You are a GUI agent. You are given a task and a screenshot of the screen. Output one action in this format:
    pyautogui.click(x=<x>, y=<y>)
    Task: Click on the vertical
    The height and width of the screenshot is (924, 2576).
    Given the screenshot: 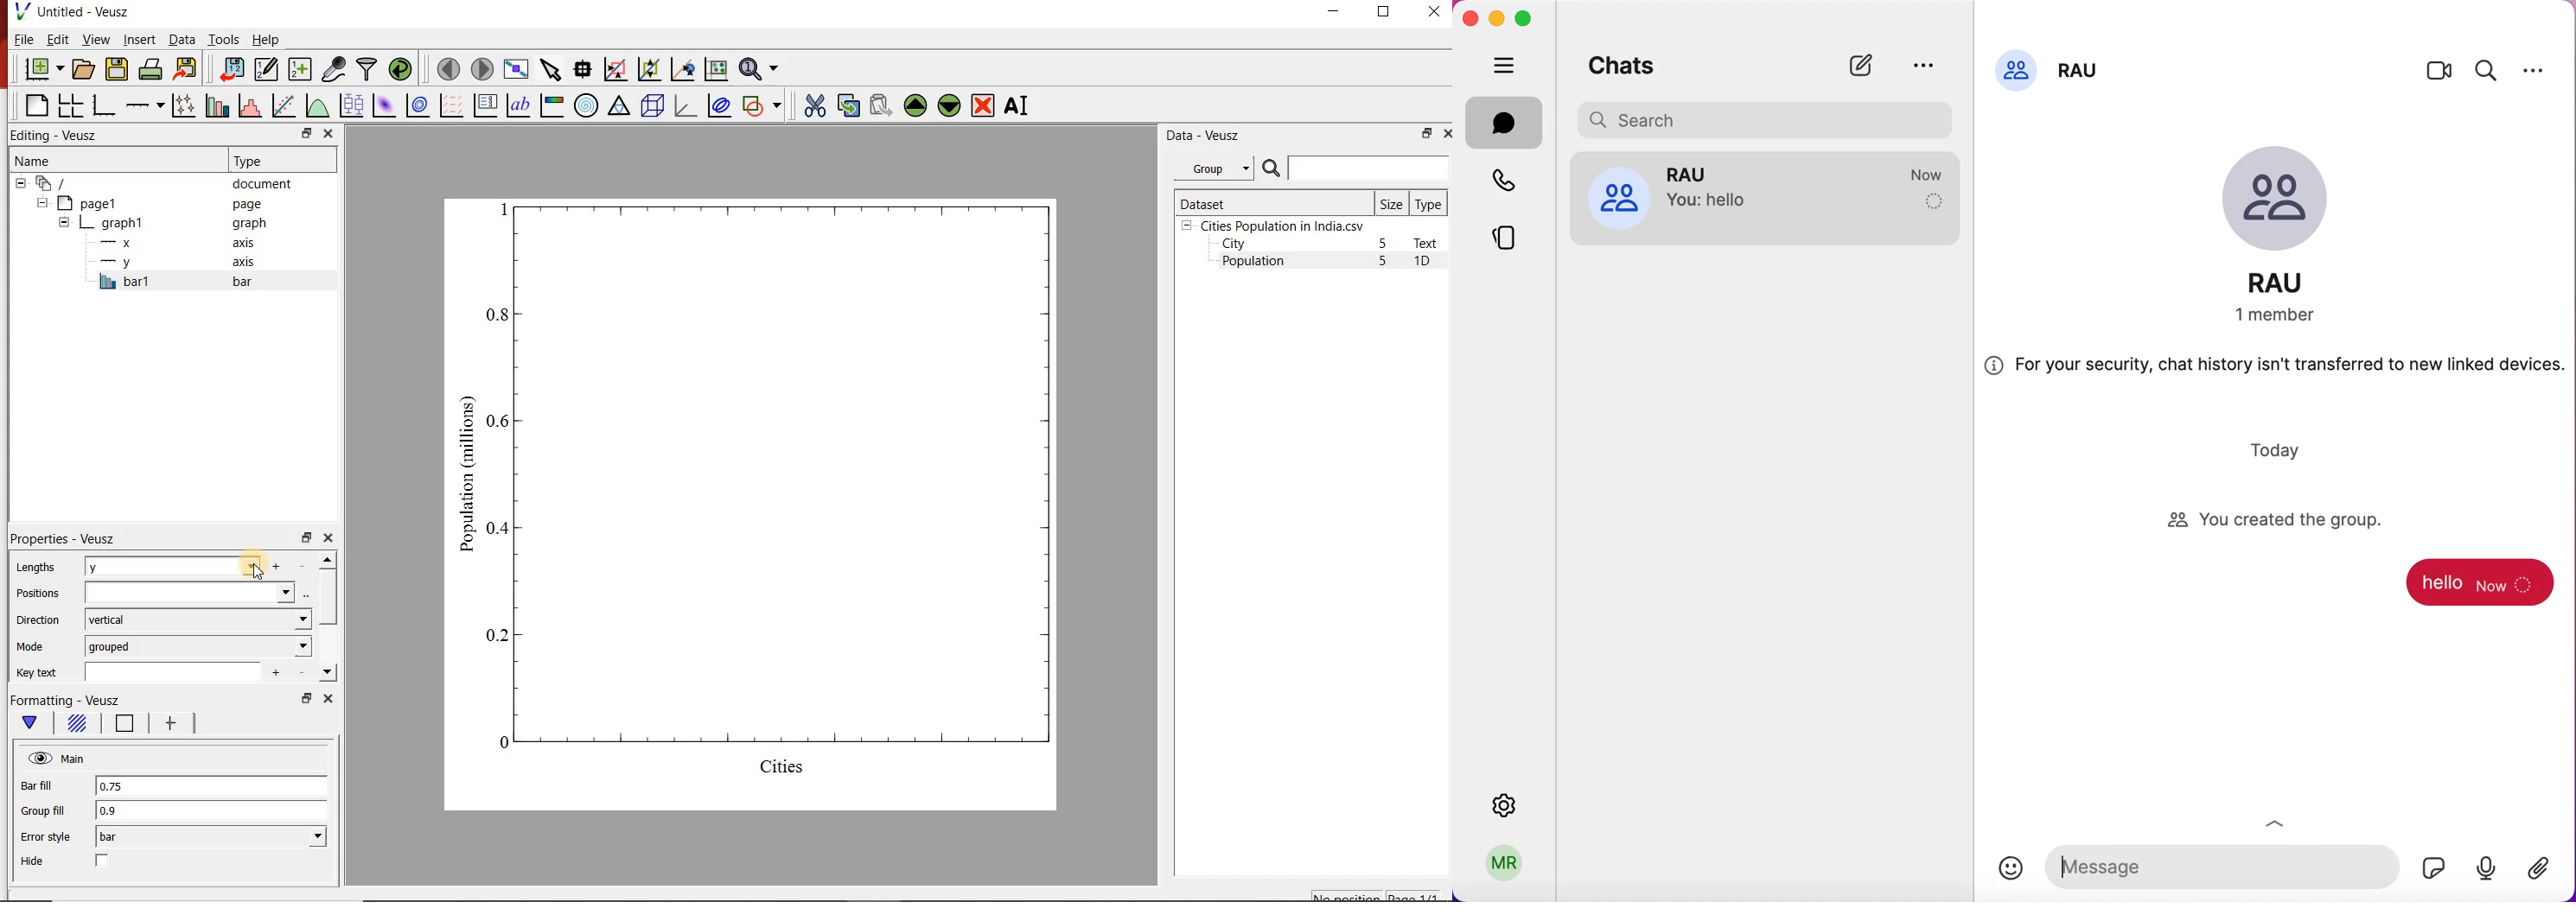 What is the action you would take?
    pyautogui.click(x=197, y=619)
    